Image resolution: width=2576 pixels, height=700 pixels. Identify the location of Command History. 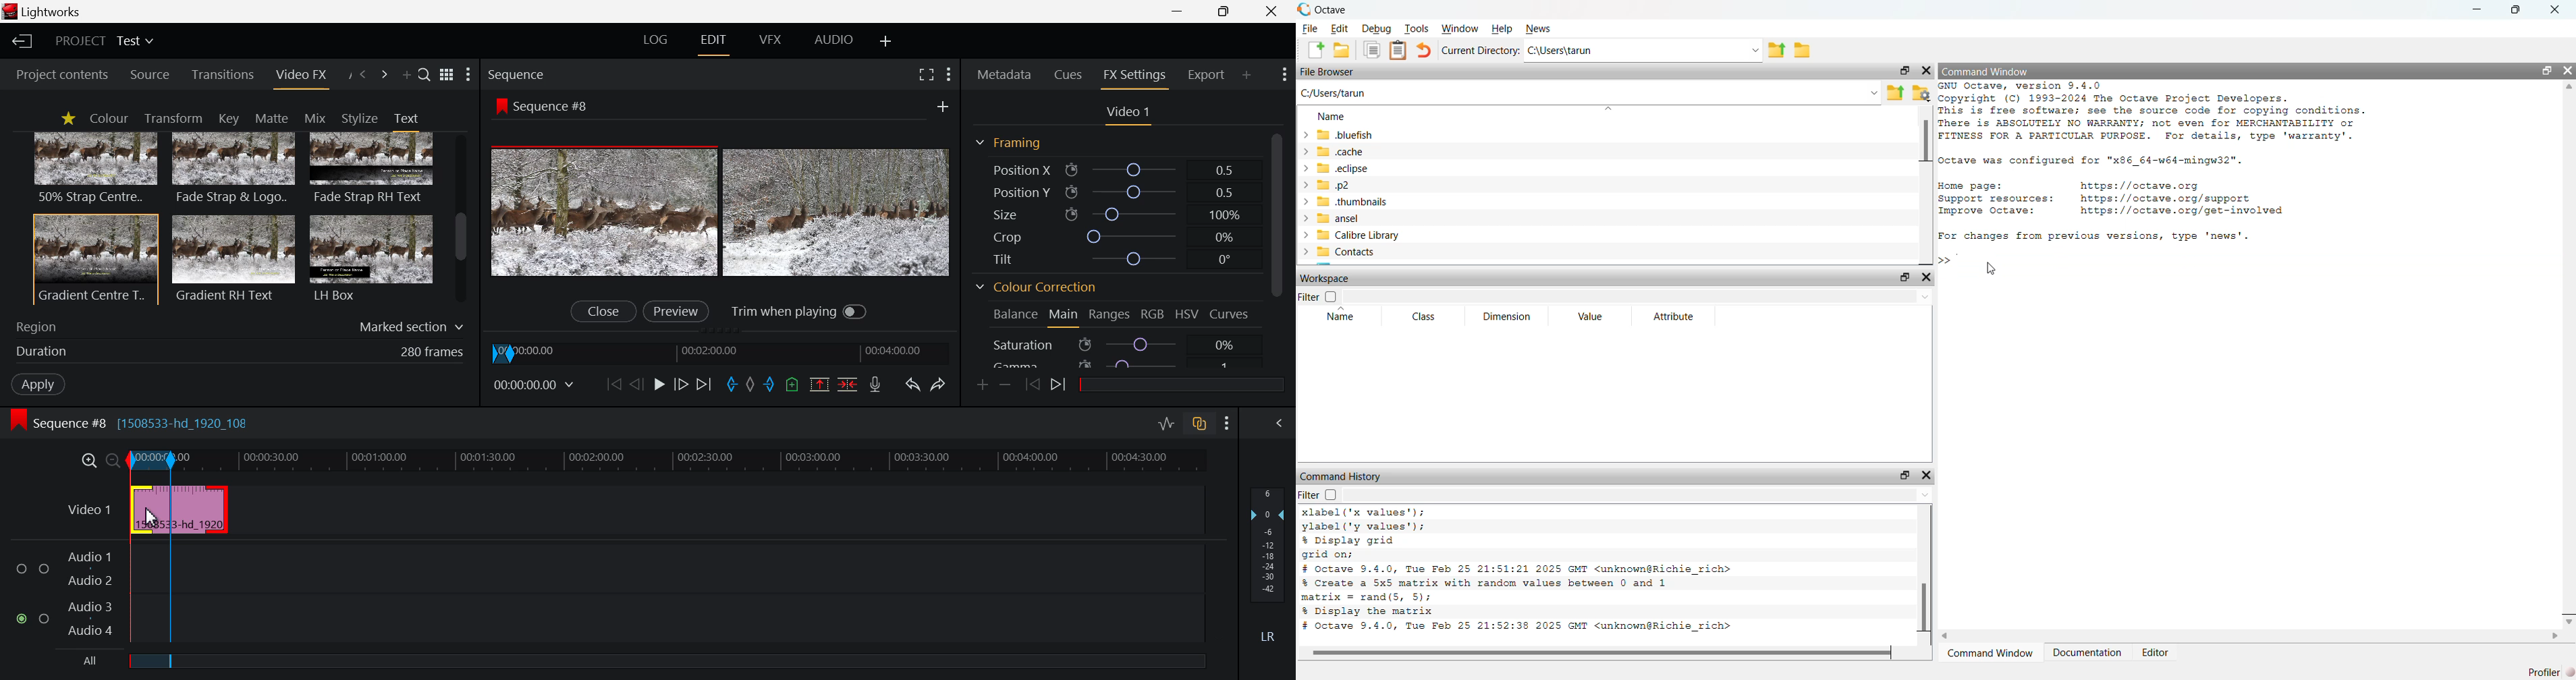
(1343, 474).